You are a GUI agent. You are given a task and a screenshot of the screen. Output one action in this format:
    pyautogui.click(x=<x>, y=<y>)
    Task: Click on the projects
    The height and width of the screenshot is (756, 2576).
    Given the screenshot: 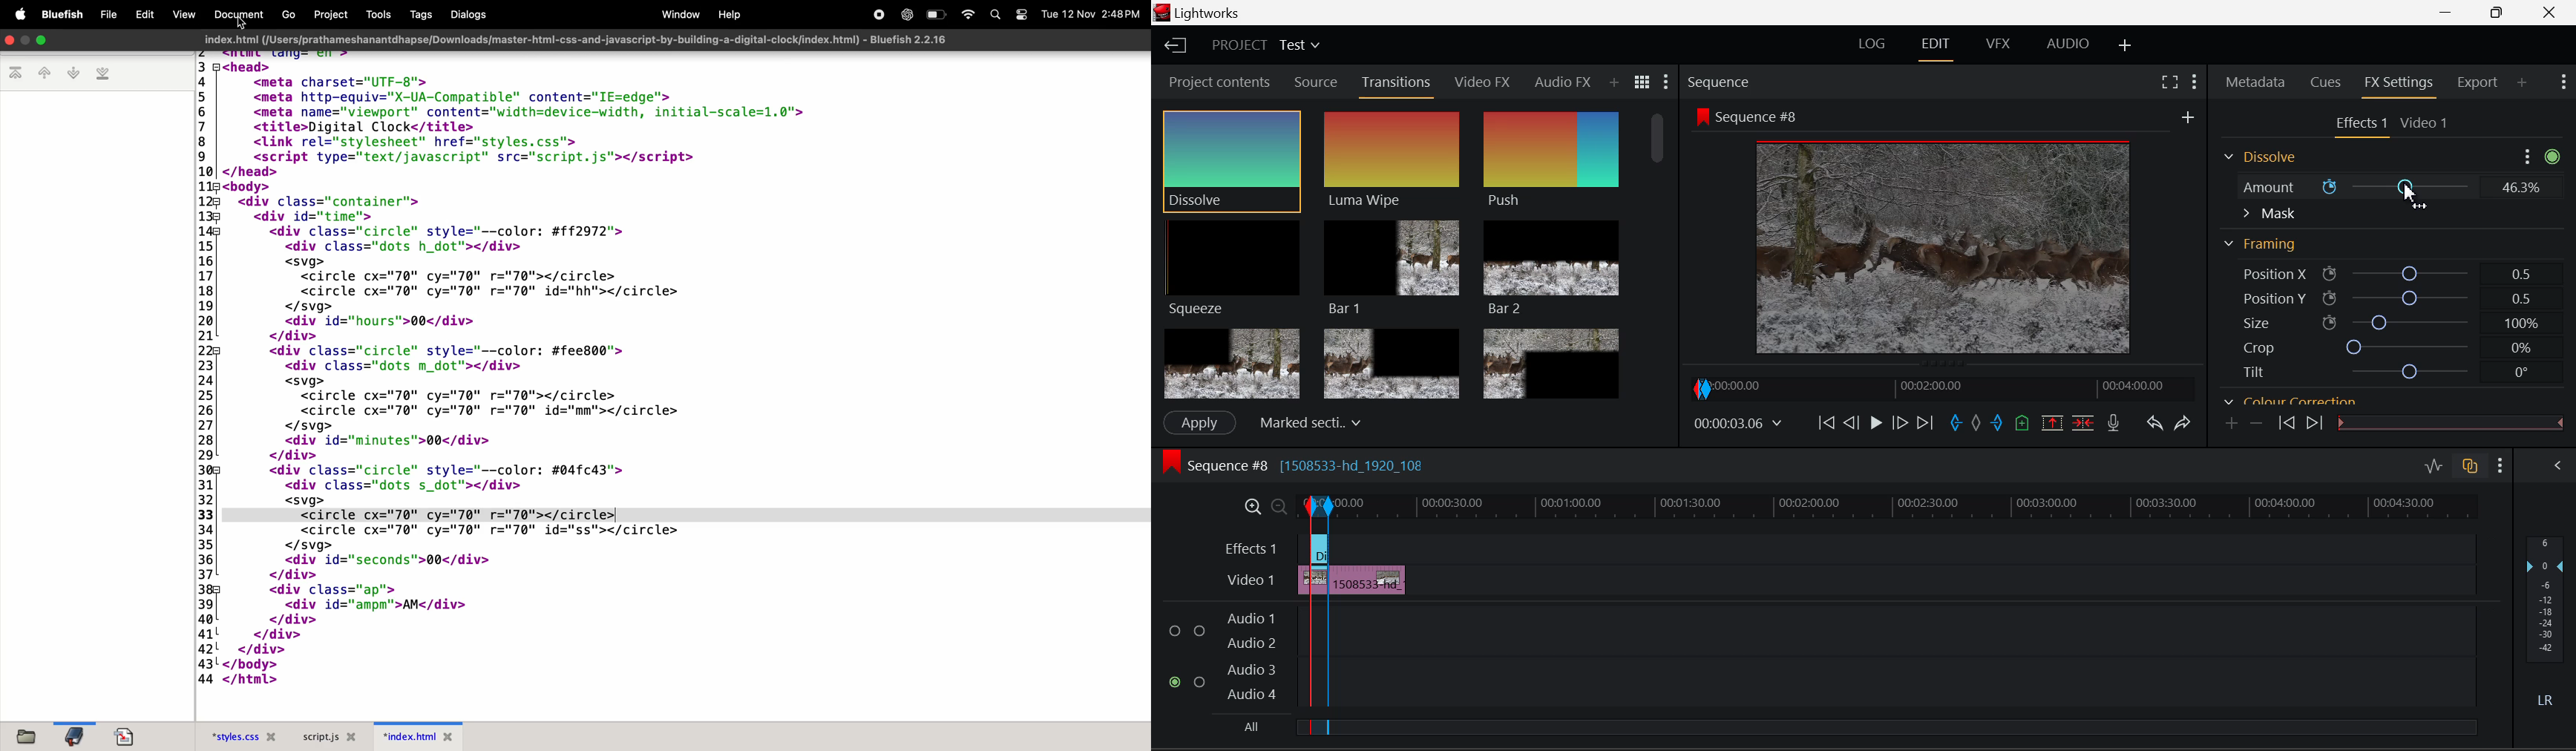 What is the action you would take?
    pyautogui.click(x=332, y=15)
    